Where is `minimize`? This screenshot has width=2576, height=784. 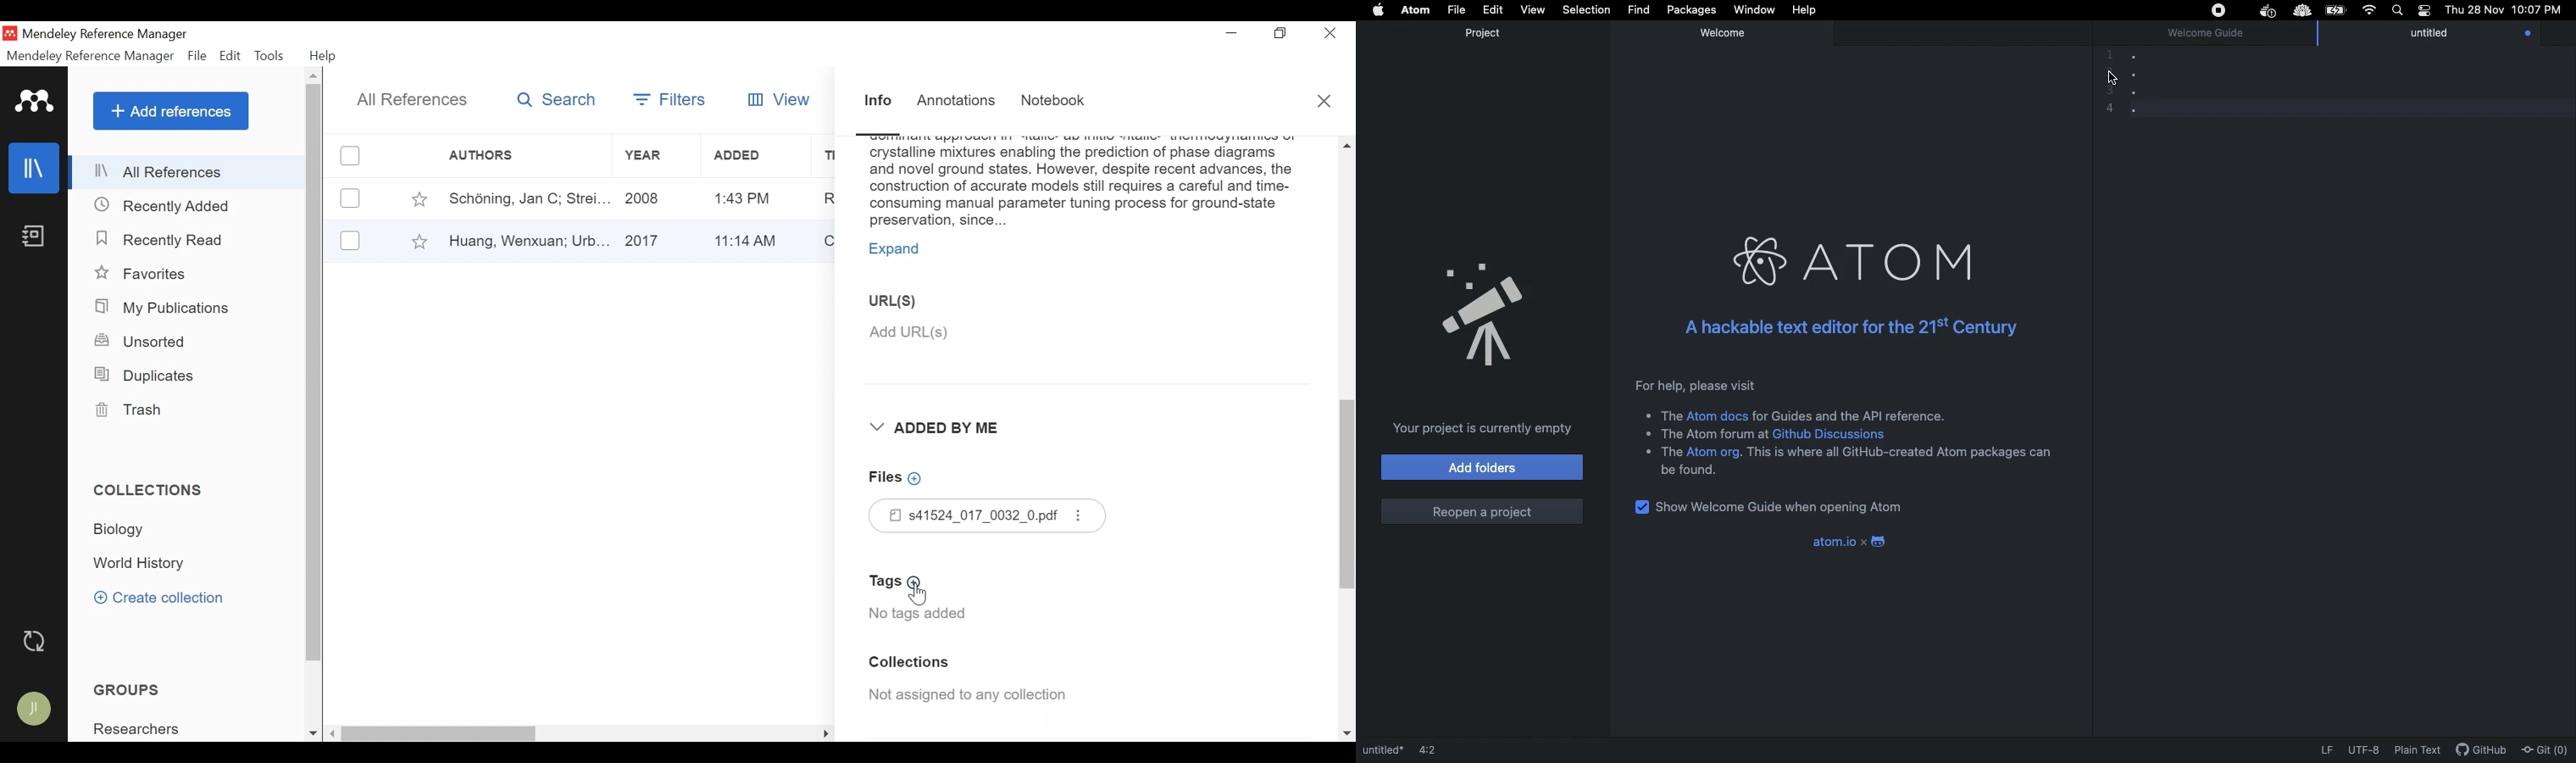
minimize is located at coordinates (1232, 33).